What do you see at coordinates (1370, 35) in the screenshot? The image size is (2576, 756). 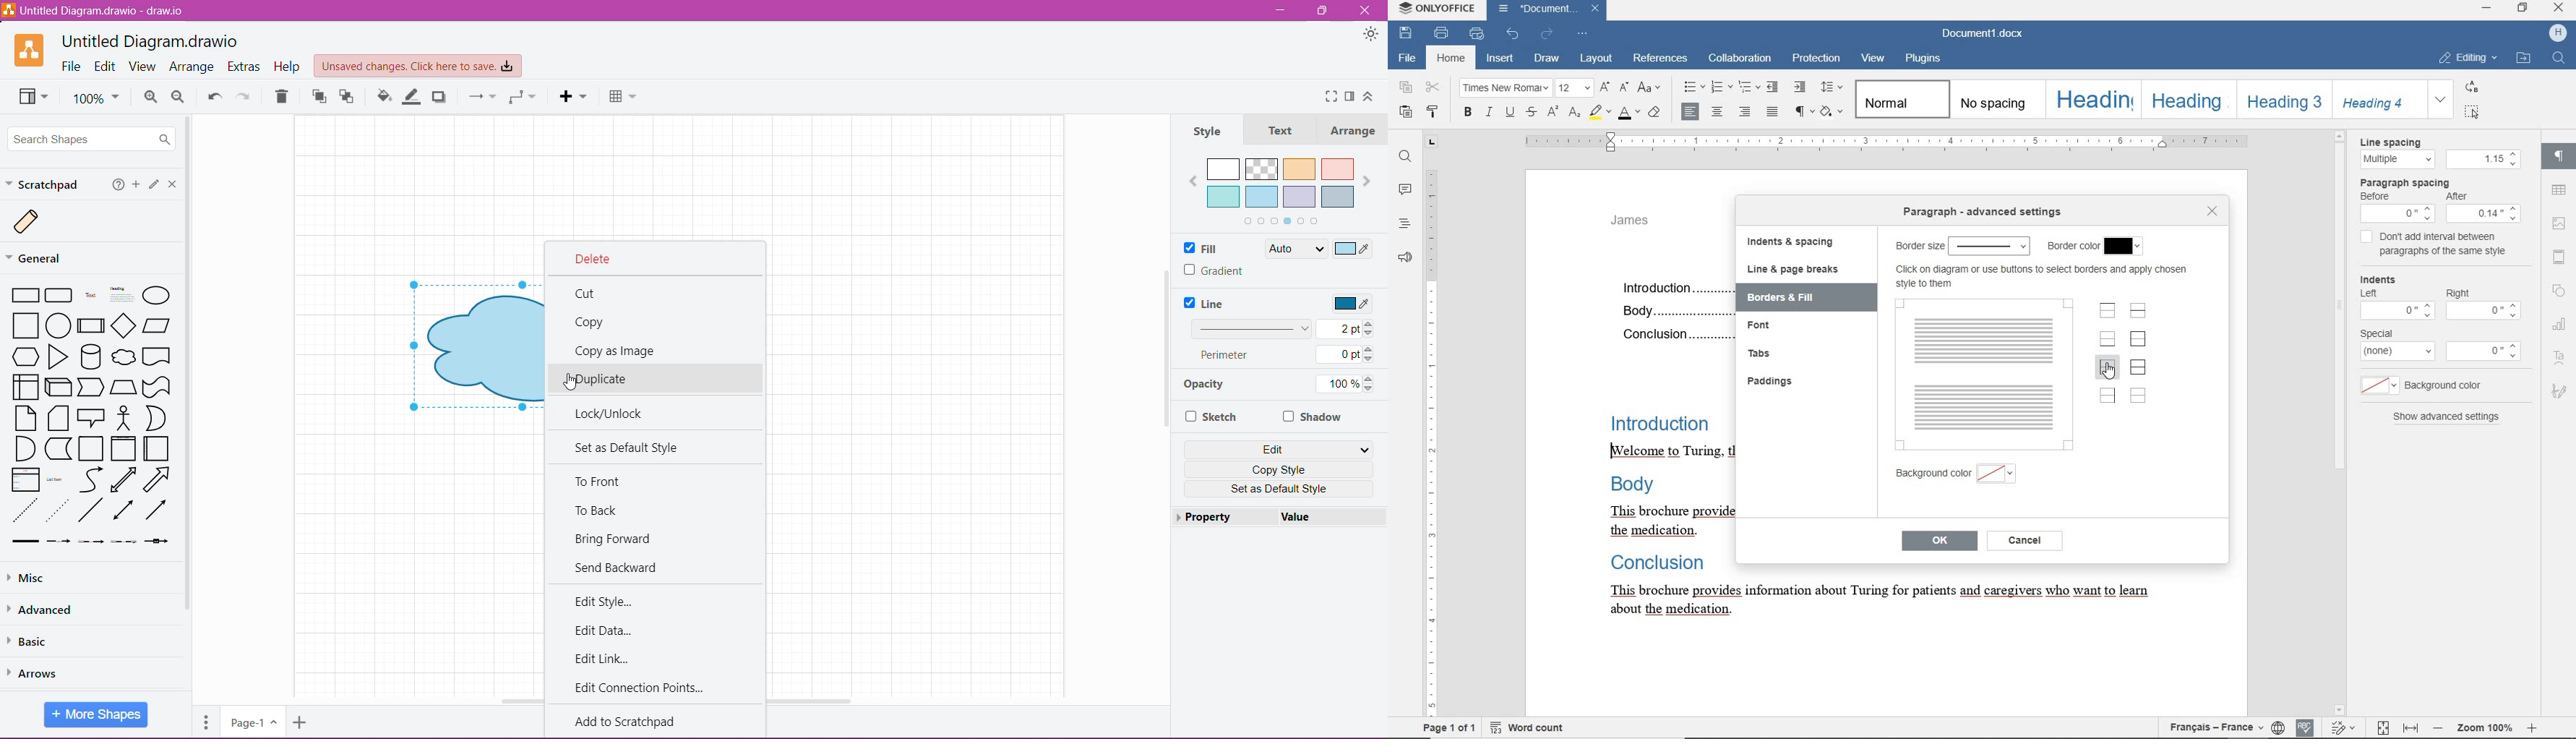 I see `Appearance` at bounding box center [1370, 35].